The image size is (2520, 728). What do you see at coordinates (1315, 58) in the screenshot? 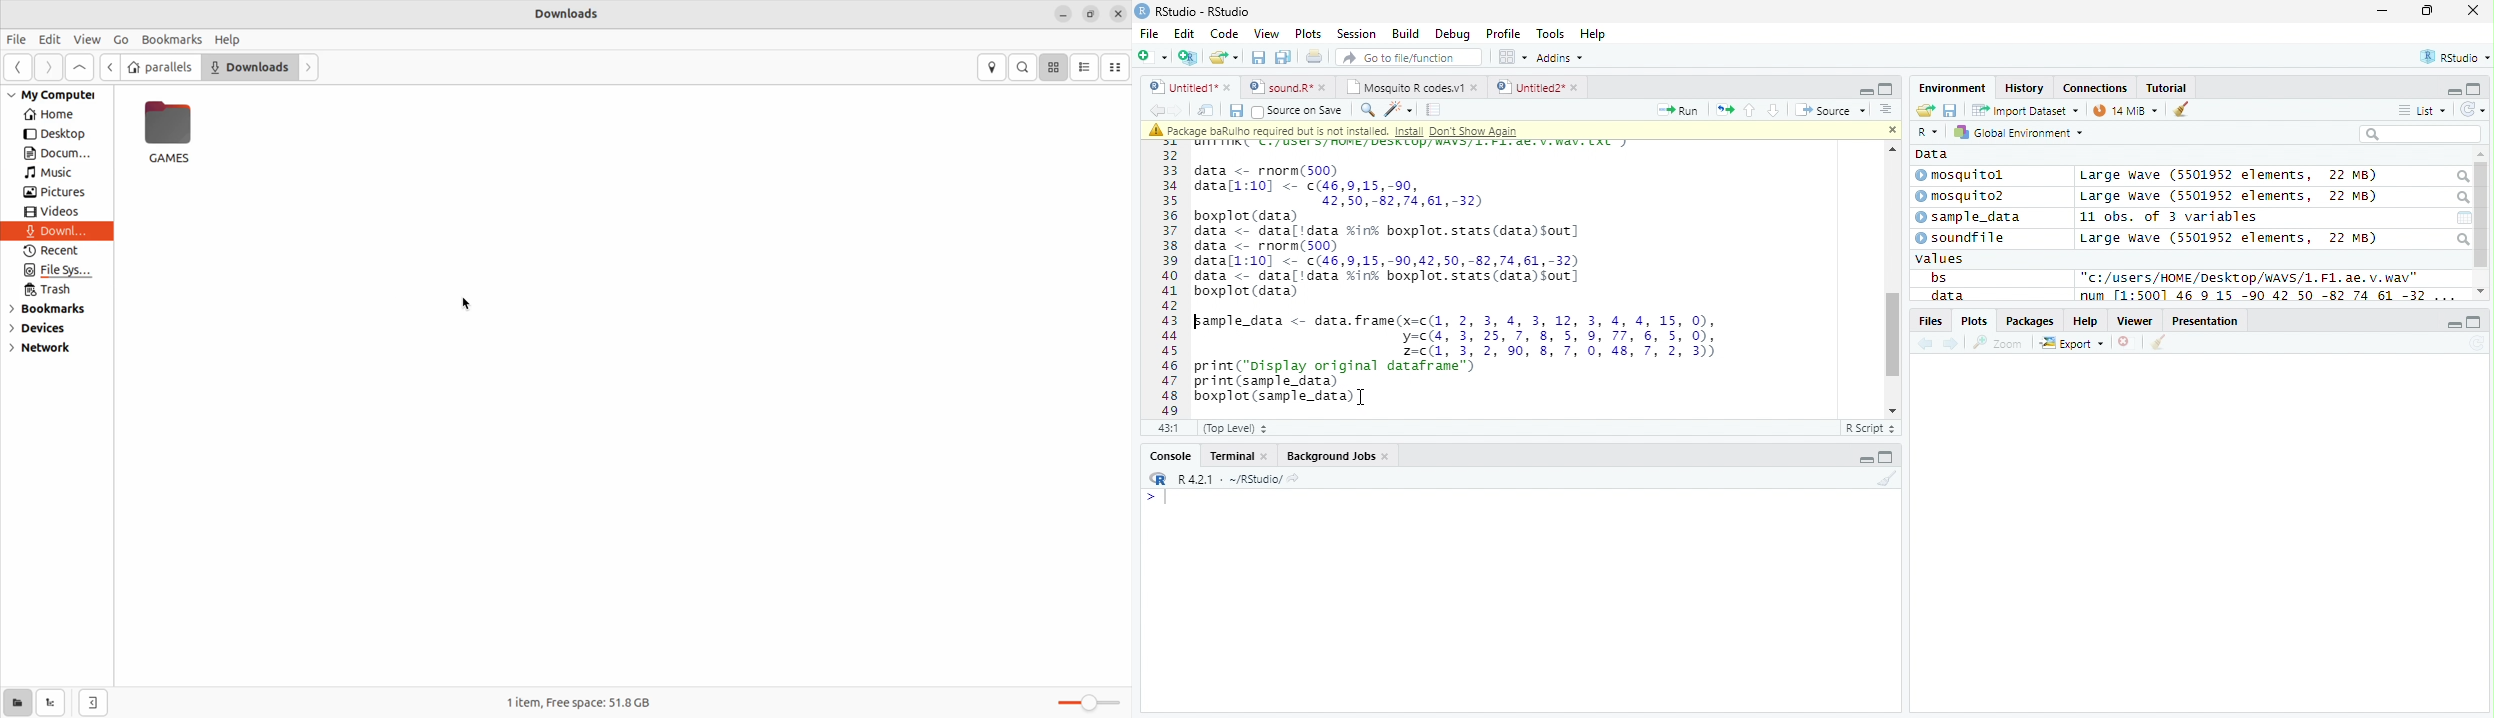
I see `Print` at bounding box center [1315, 58].